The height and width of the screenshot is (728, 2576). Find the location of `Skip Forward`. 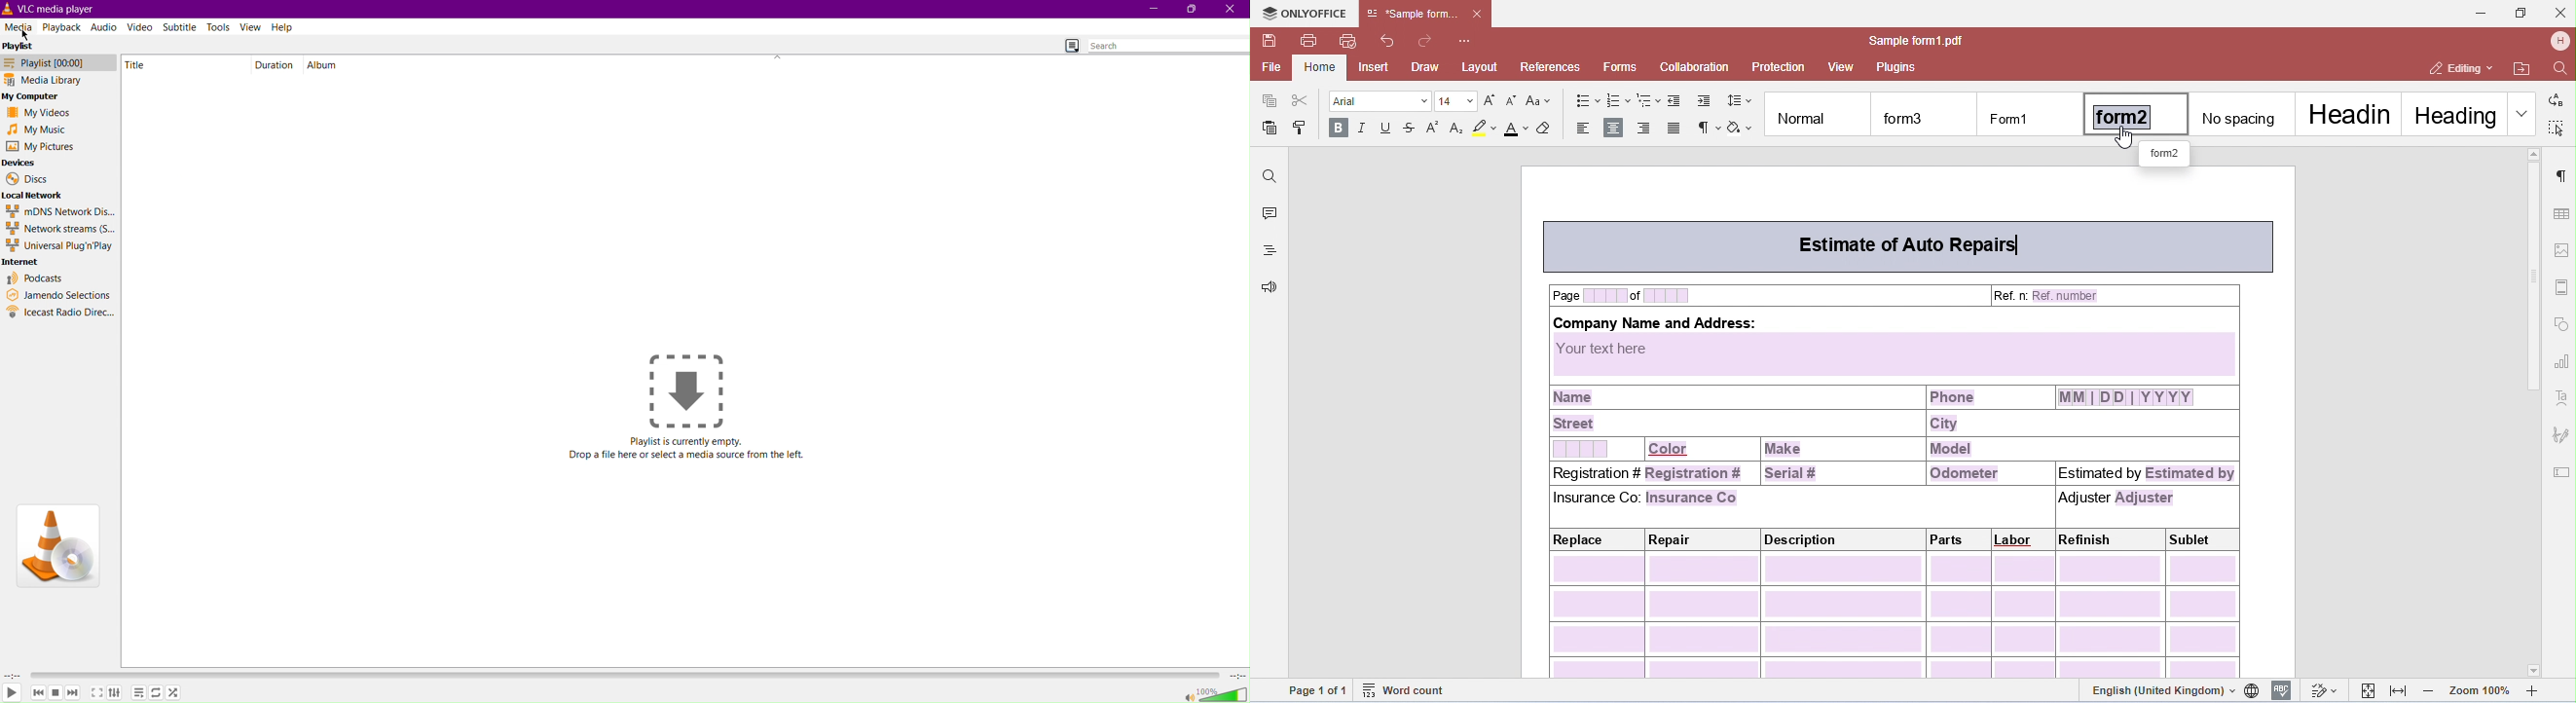

Skip Forward is located at coordinates (76, 695).